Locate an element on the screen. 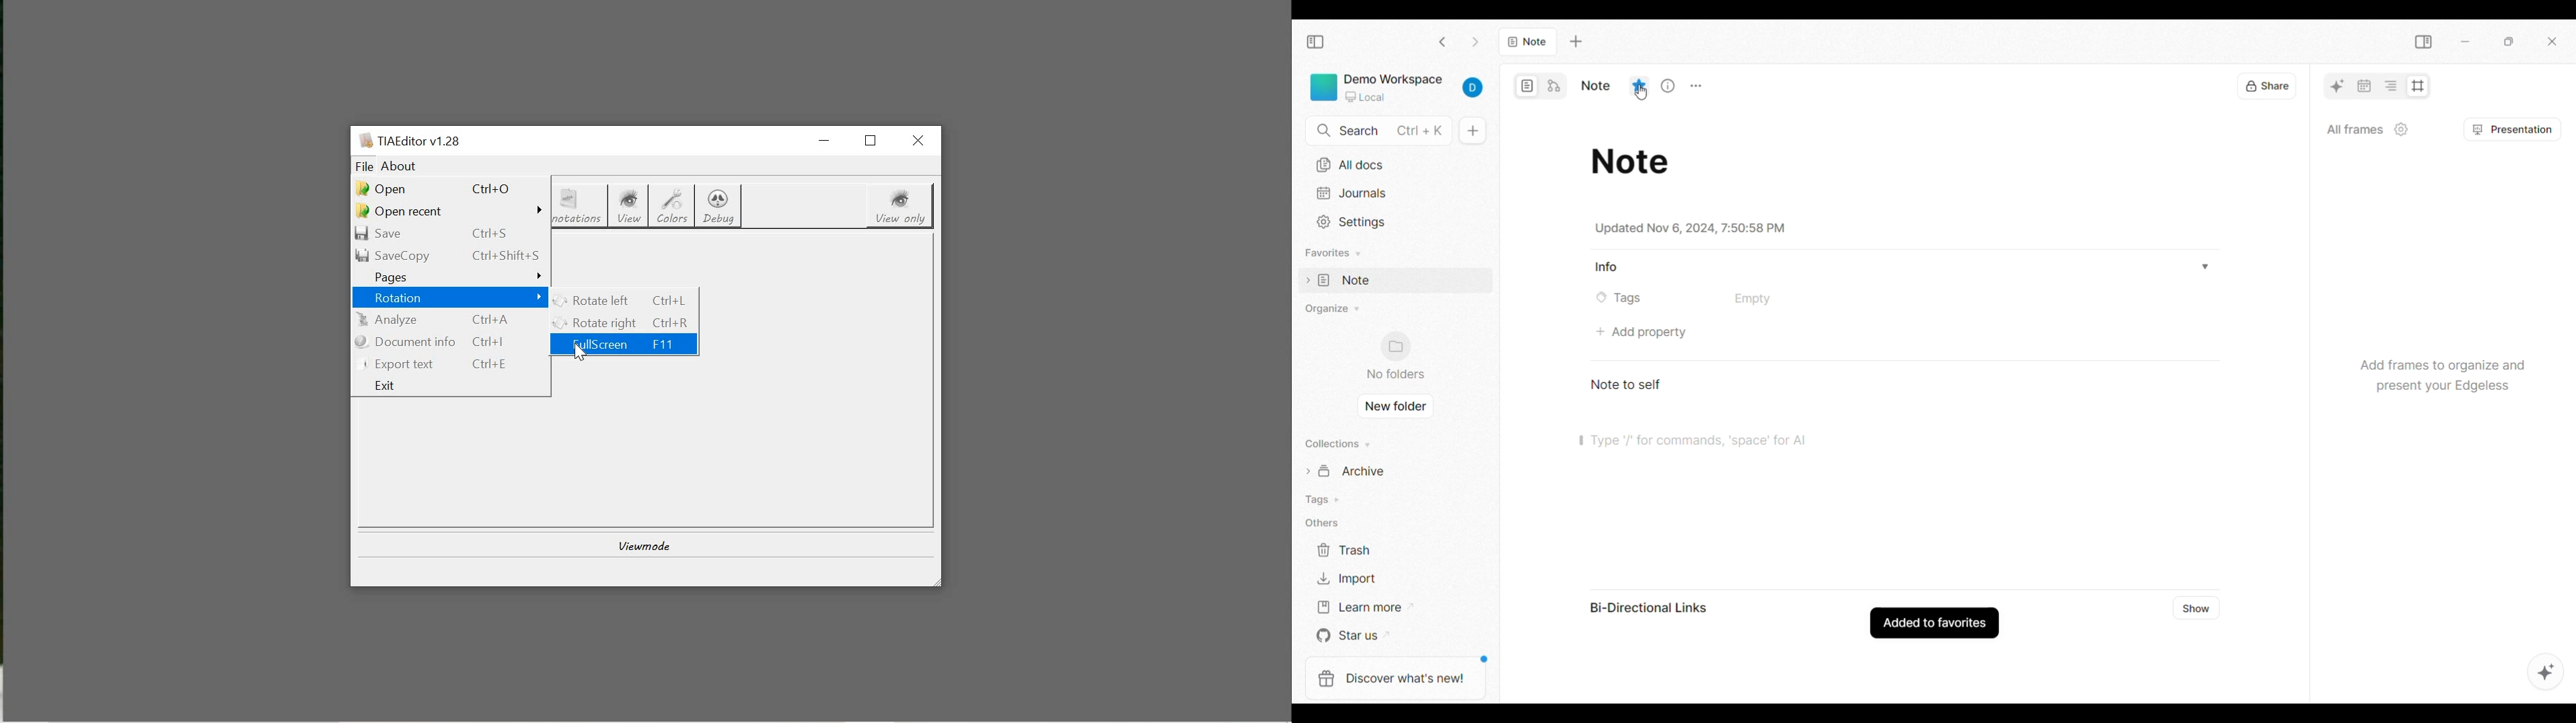  exit is located at coordinates (453, 385).